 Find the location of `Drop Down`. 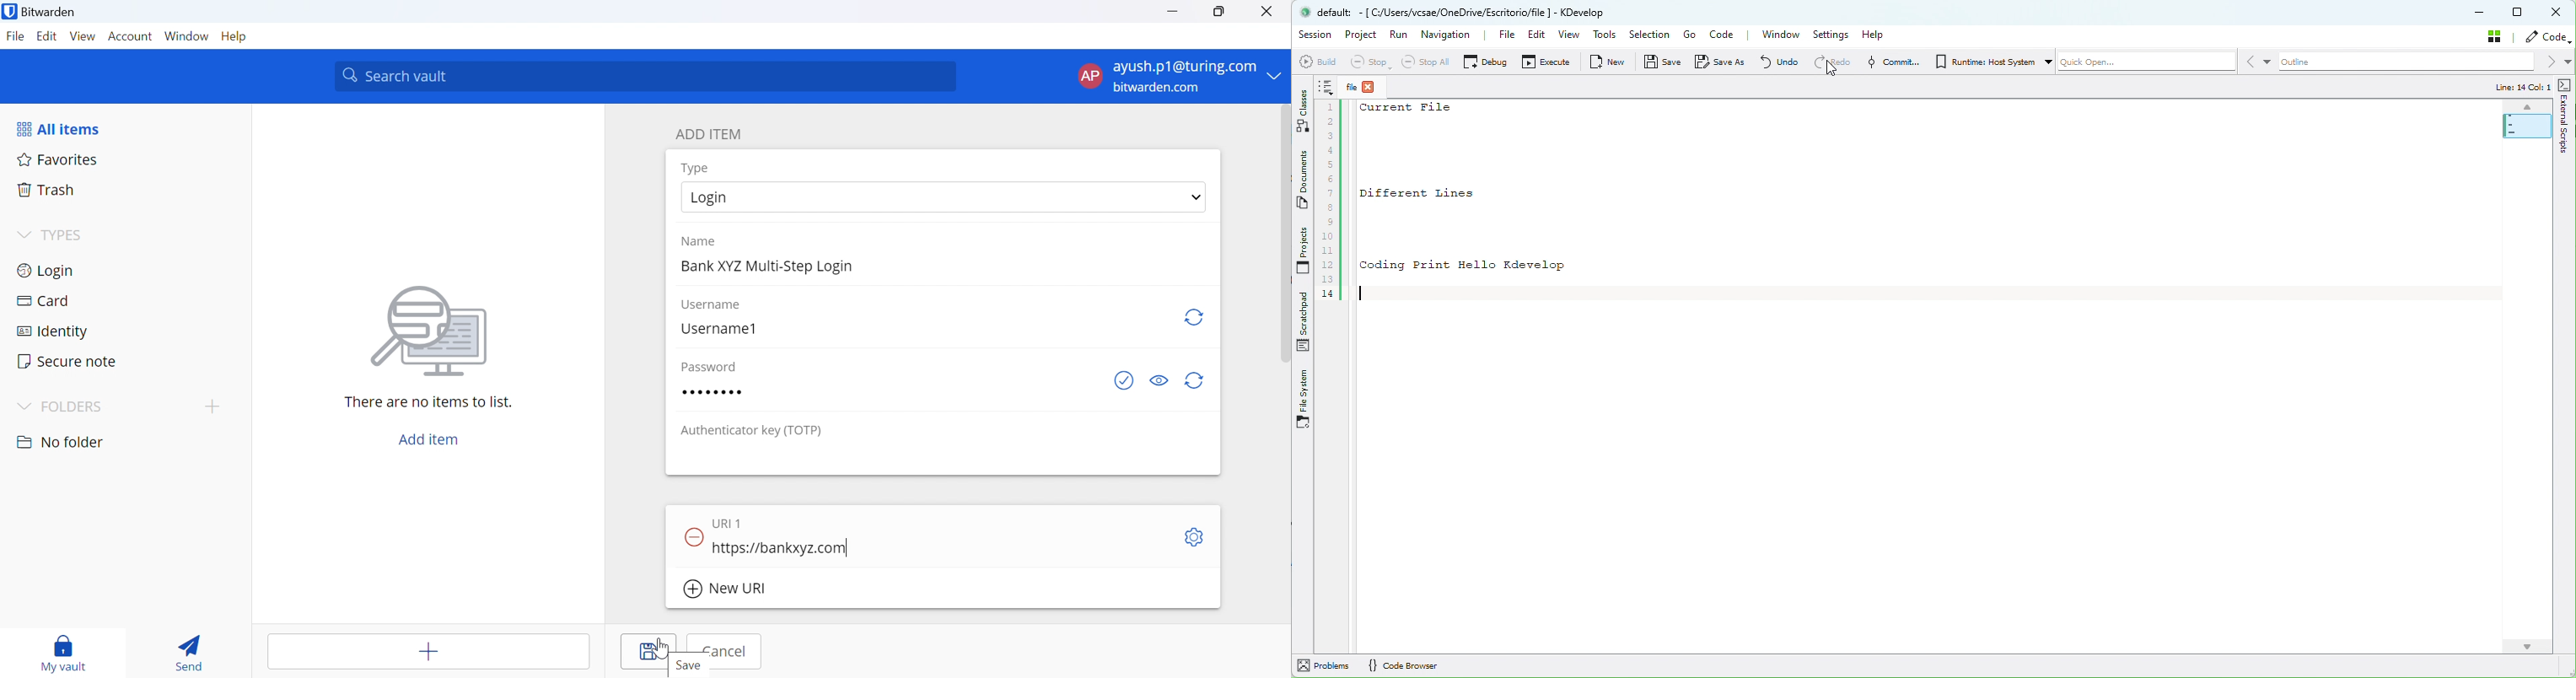

Drop Down is located at coordinates (1279, 77).